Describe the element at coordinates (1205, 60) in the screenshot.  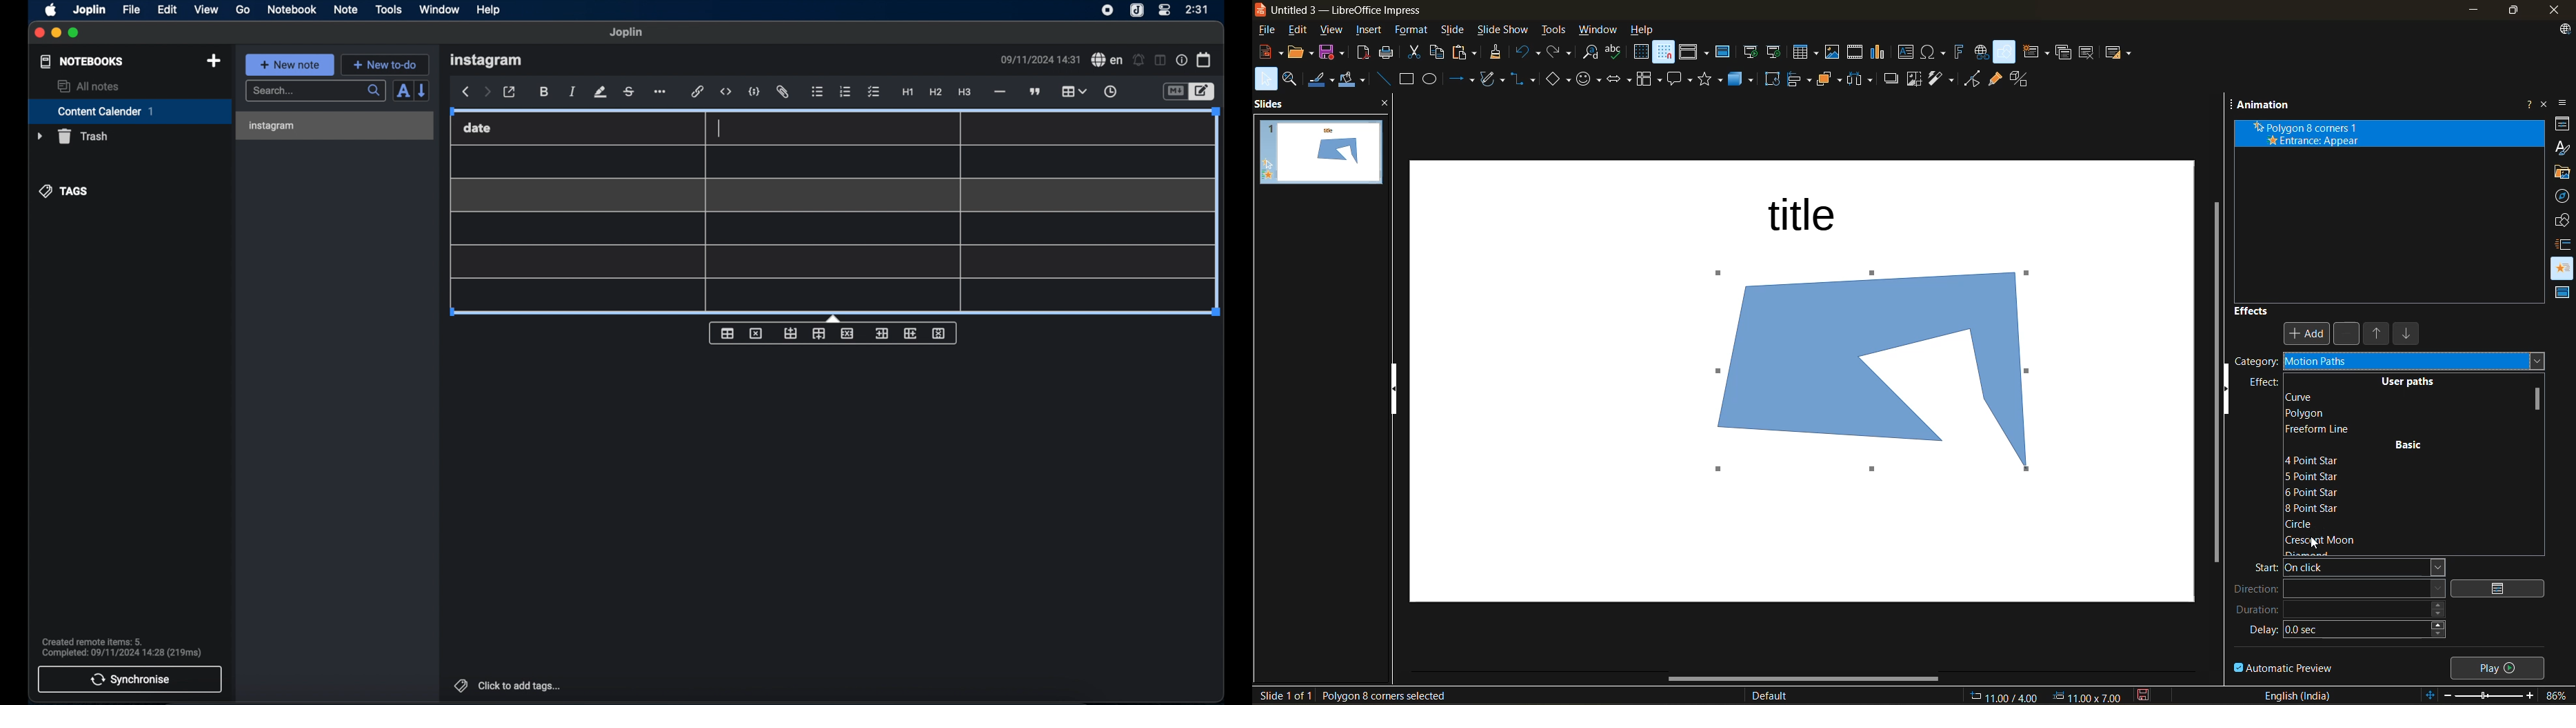
I see `calendar icon` at that location.